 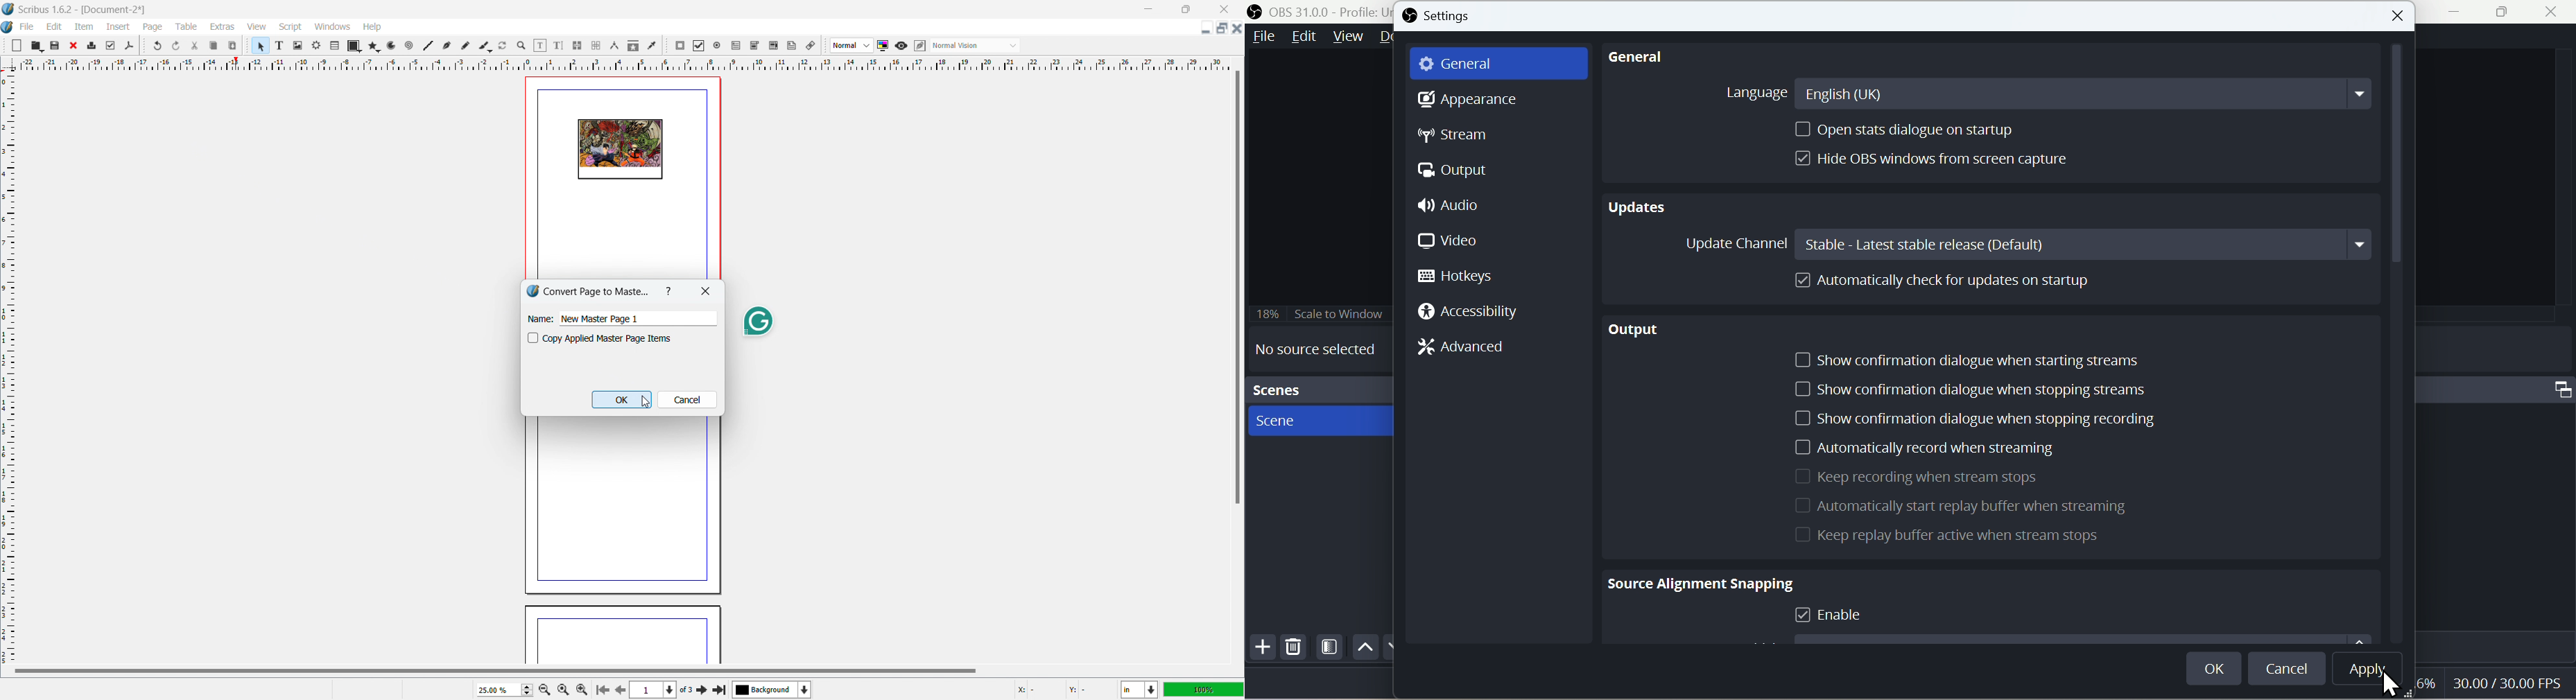 What do you see at coordinates (1320, 351) in the screenshot?
I see `No source selected` at bounding box center [1320, 351].